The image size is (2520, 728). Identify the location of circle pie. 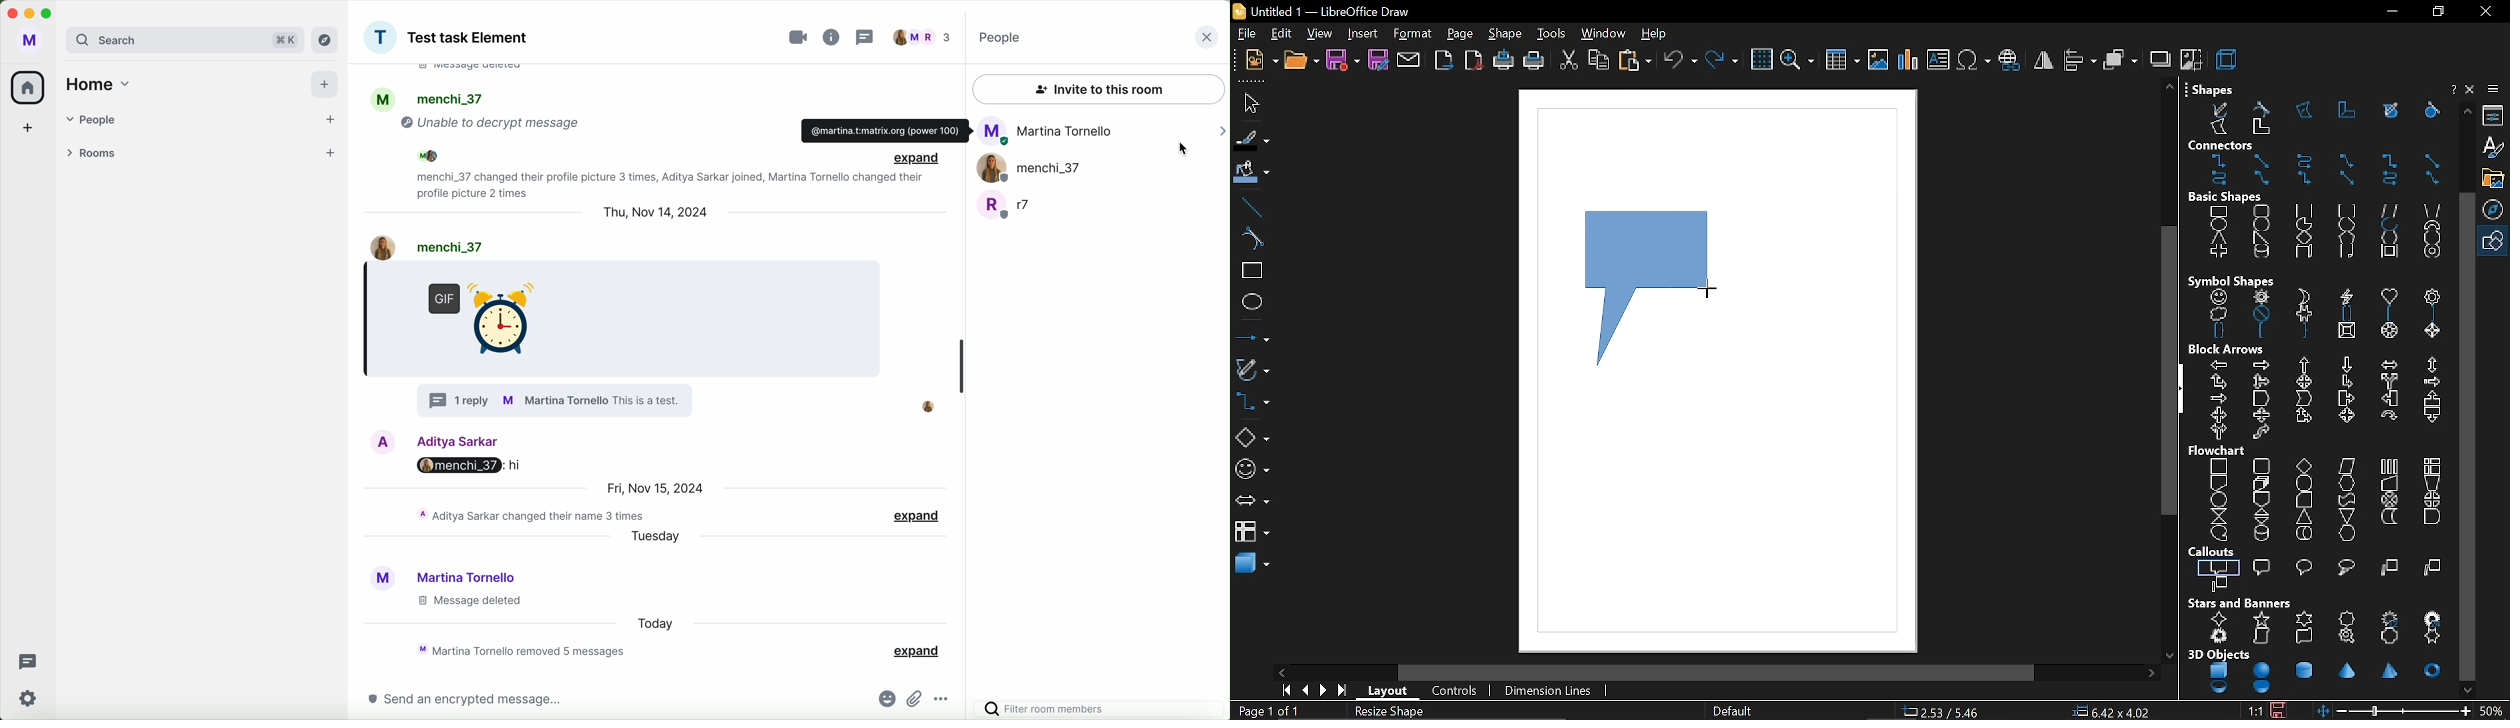
(2304, 224).